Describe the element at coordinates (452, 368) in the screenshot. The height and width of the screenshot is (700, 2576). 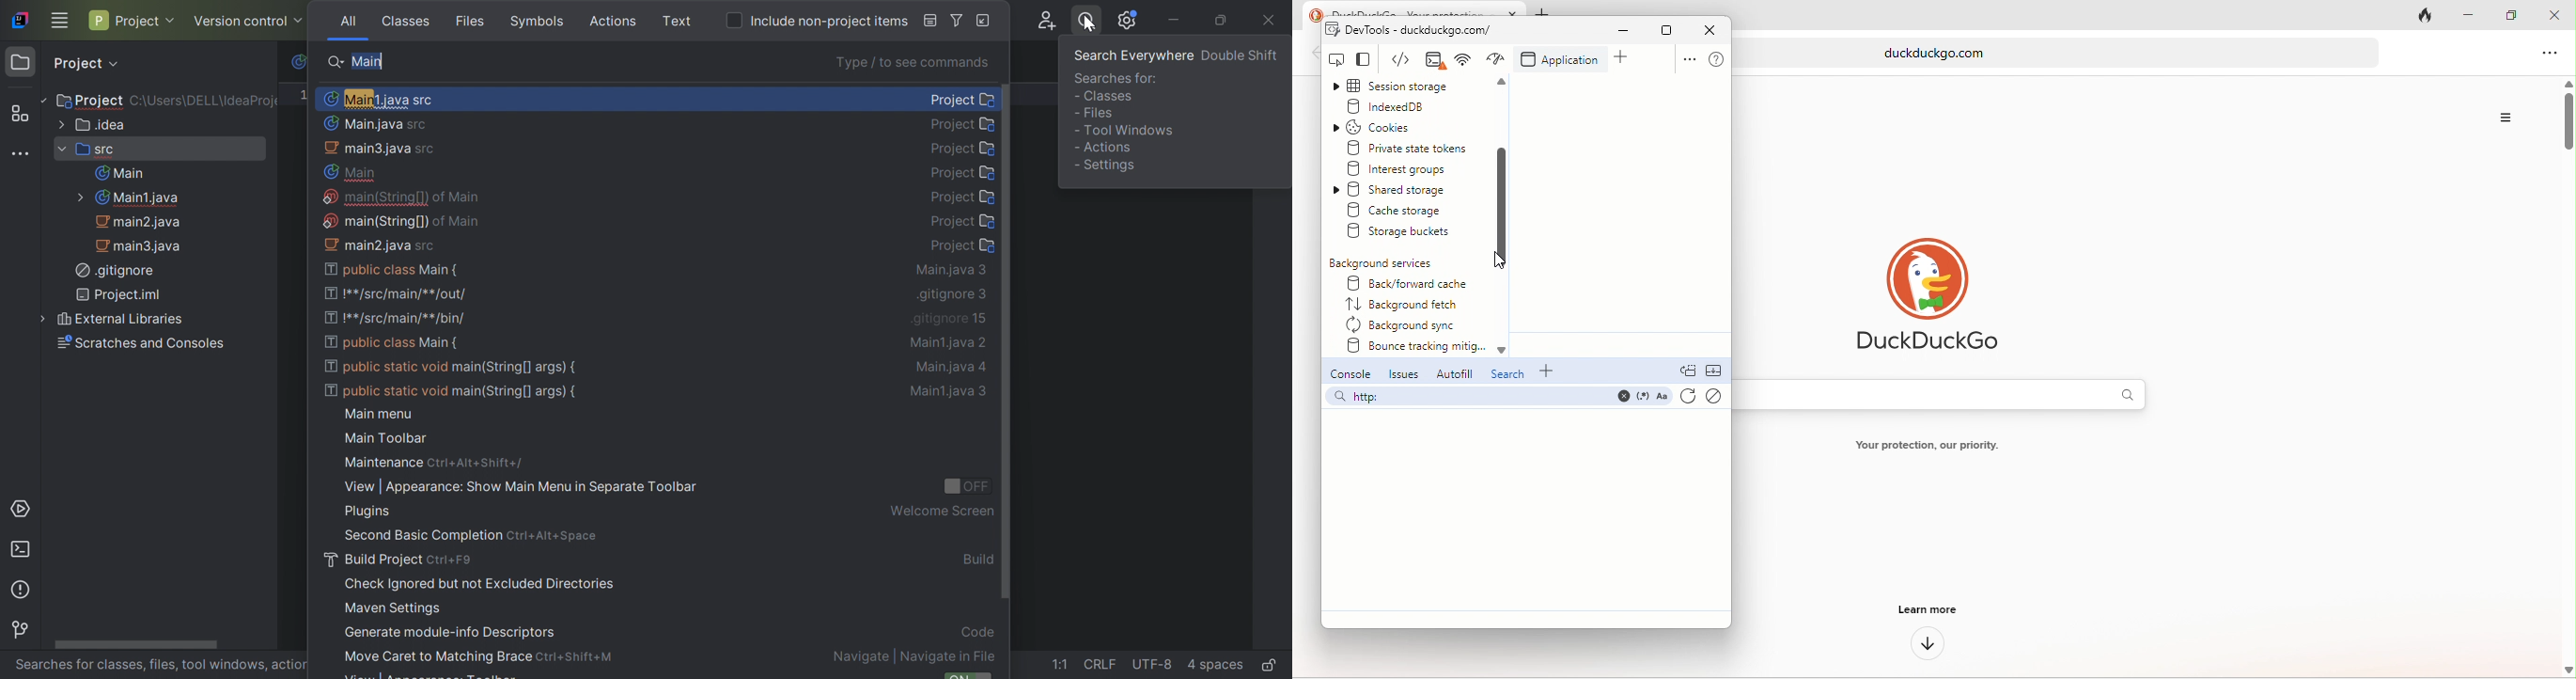
I see `public static voic main(String[]args)` at that location.